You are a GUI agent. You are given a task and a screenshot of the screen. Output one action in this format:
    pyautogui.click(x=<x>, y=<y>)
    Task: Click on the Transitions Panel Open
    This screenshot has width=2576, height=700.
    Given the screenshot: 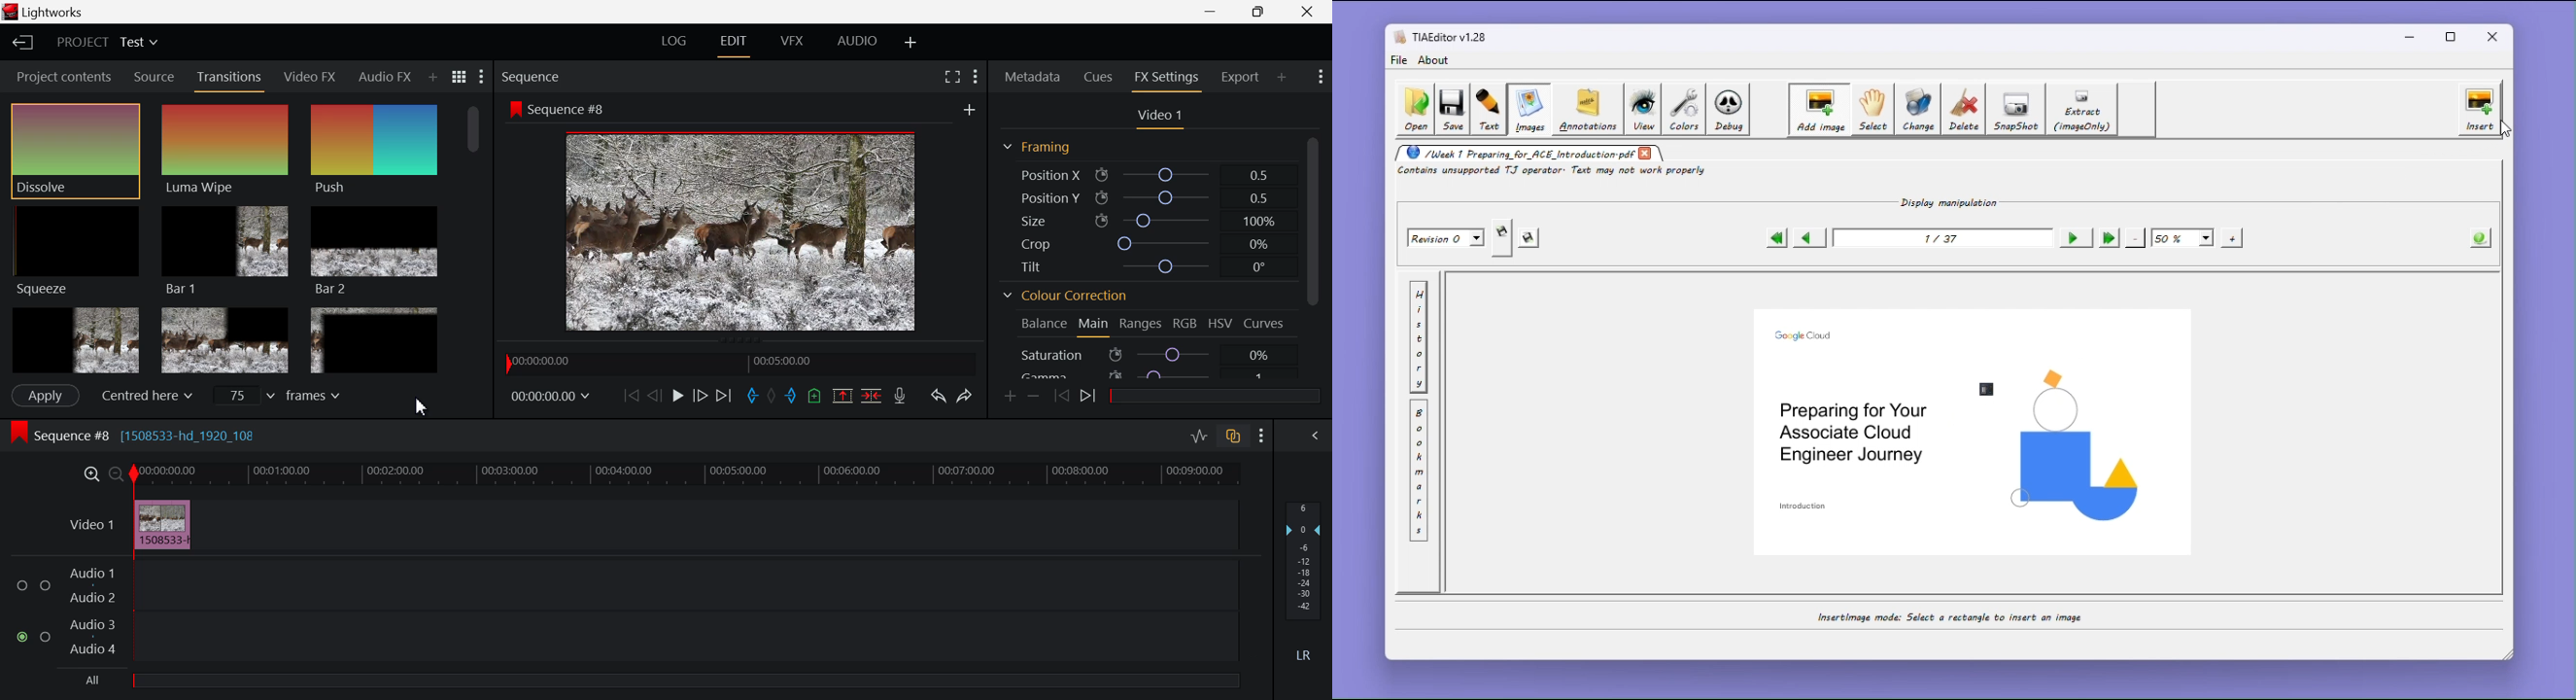 What is the action you would take?
    pyautogui.click(x=230, y=79)
    